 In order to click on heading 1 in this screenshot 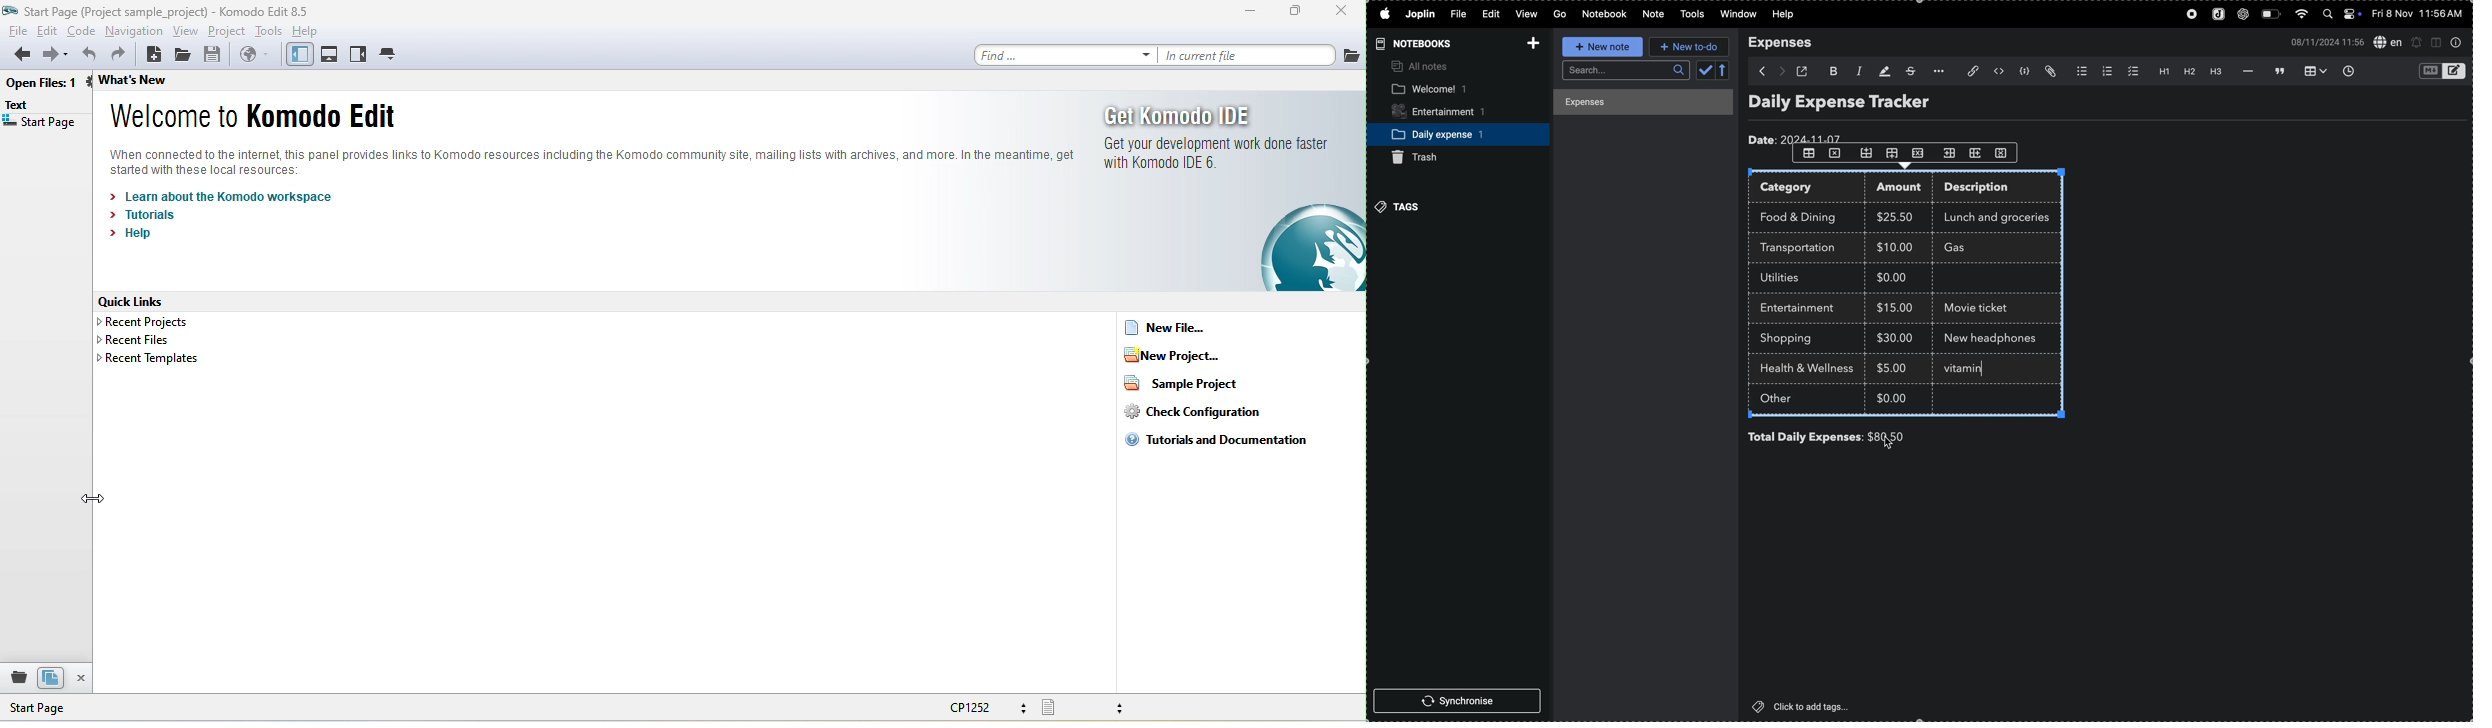, I will do `click(2160, 72)`.